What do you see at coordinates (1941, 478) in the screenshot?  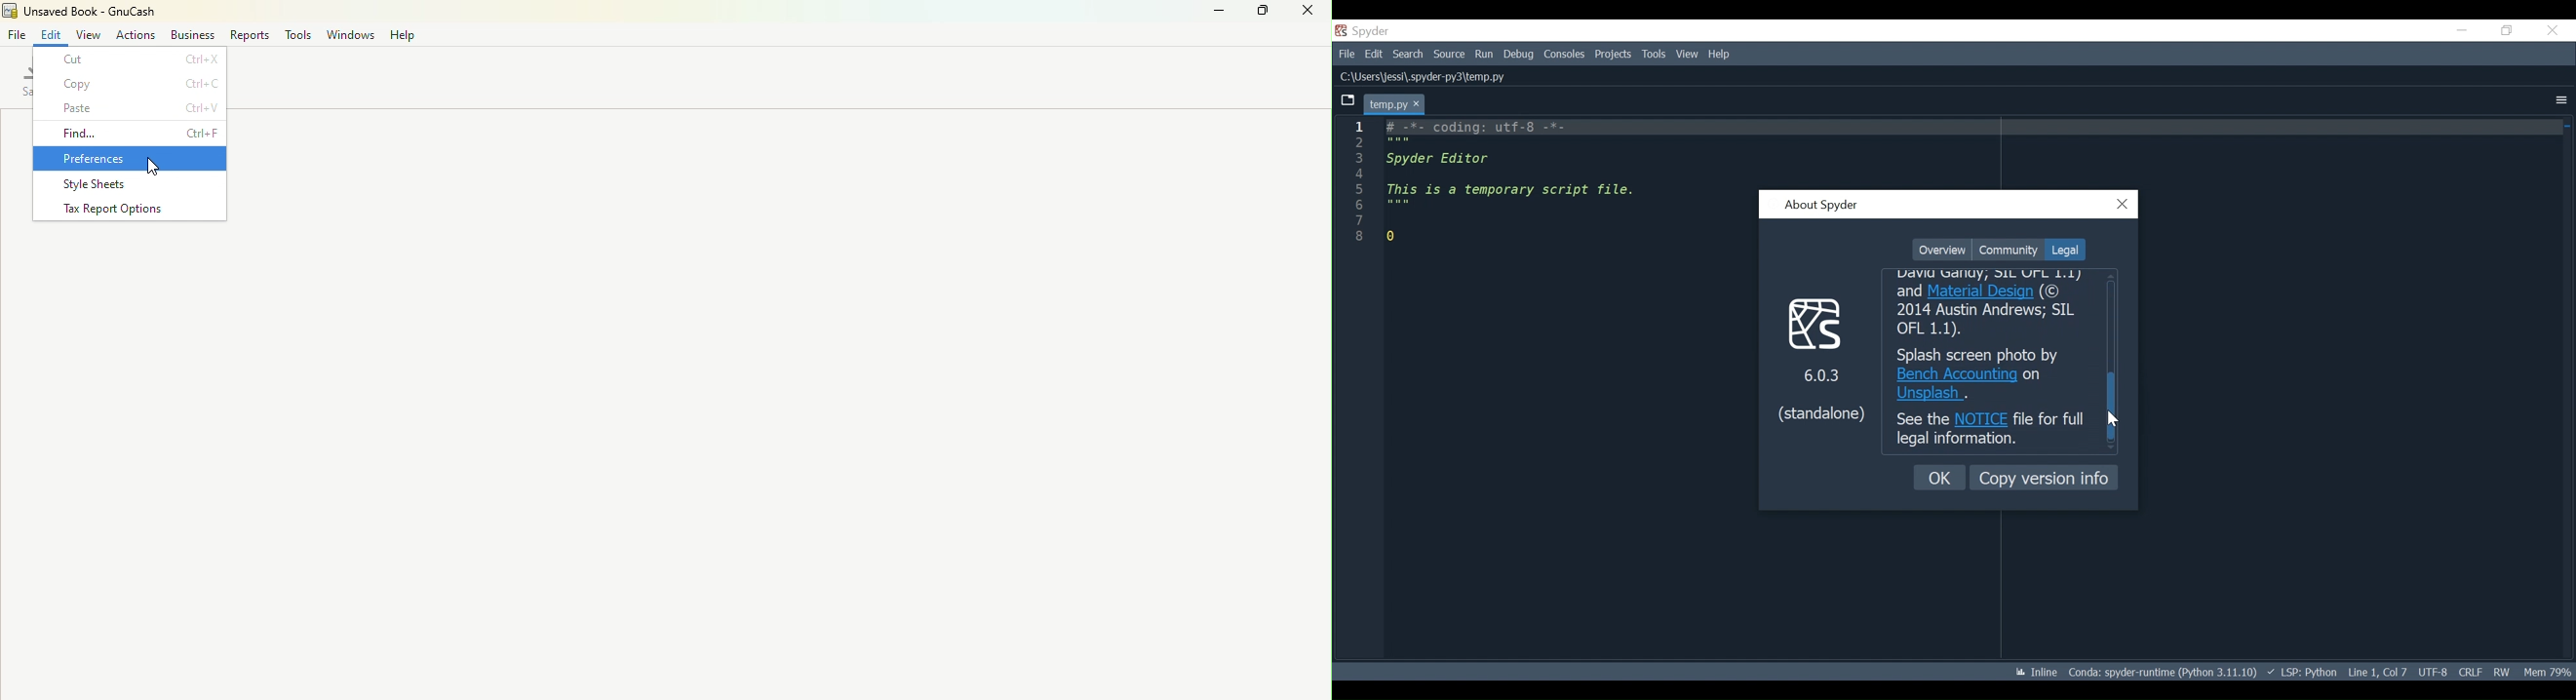 I see `OK` at bounding box center [1941, 478].